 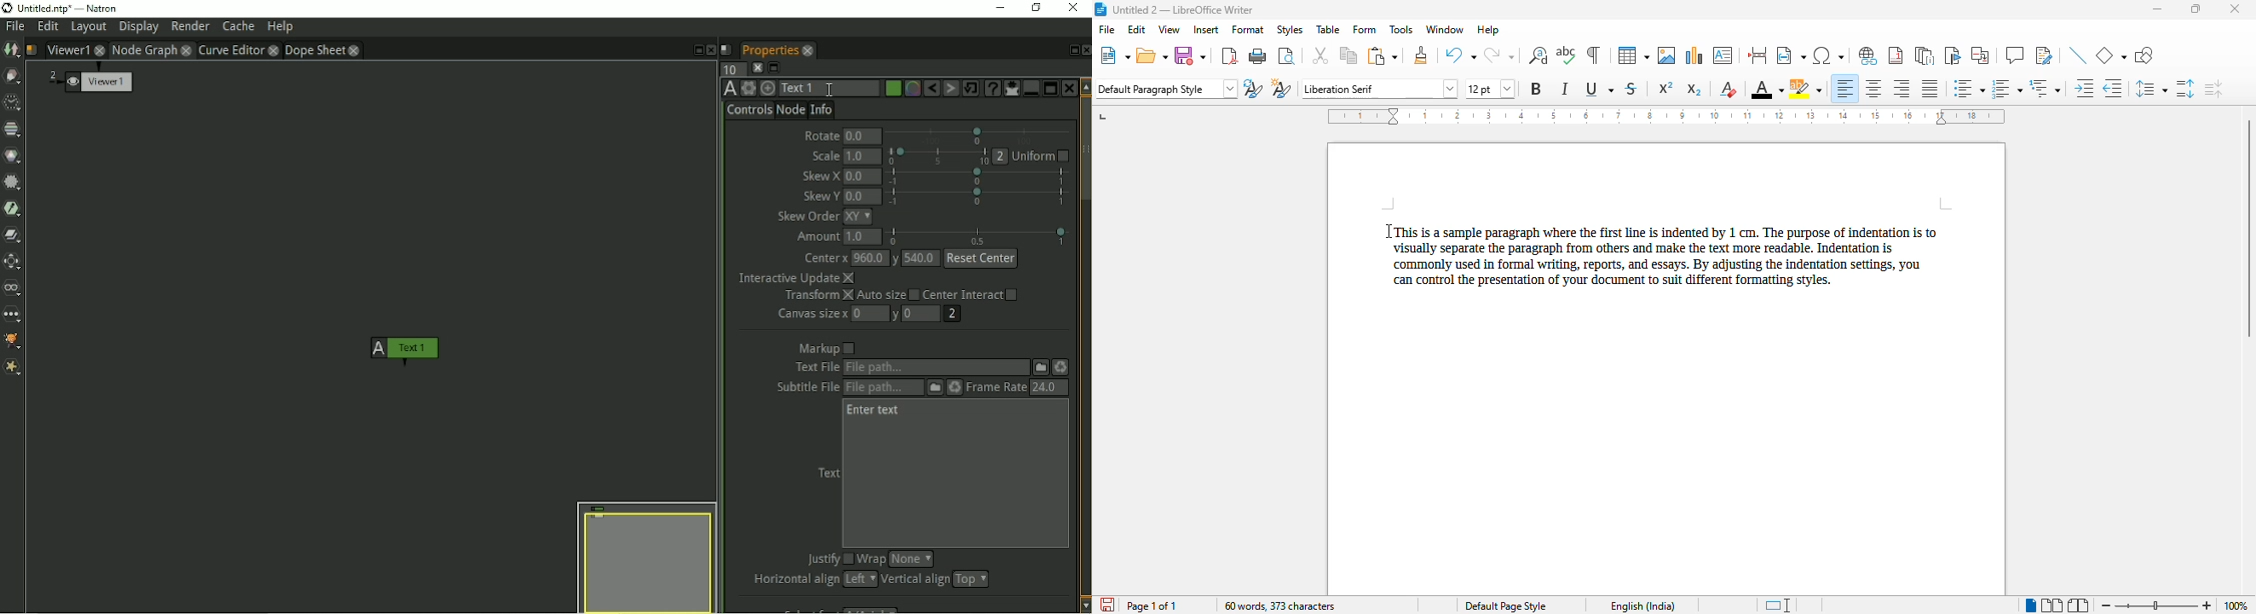 What do you see at coordinates (1536, 89) in the screenshot?
I see `bold` at bounding box center [1536, 89].